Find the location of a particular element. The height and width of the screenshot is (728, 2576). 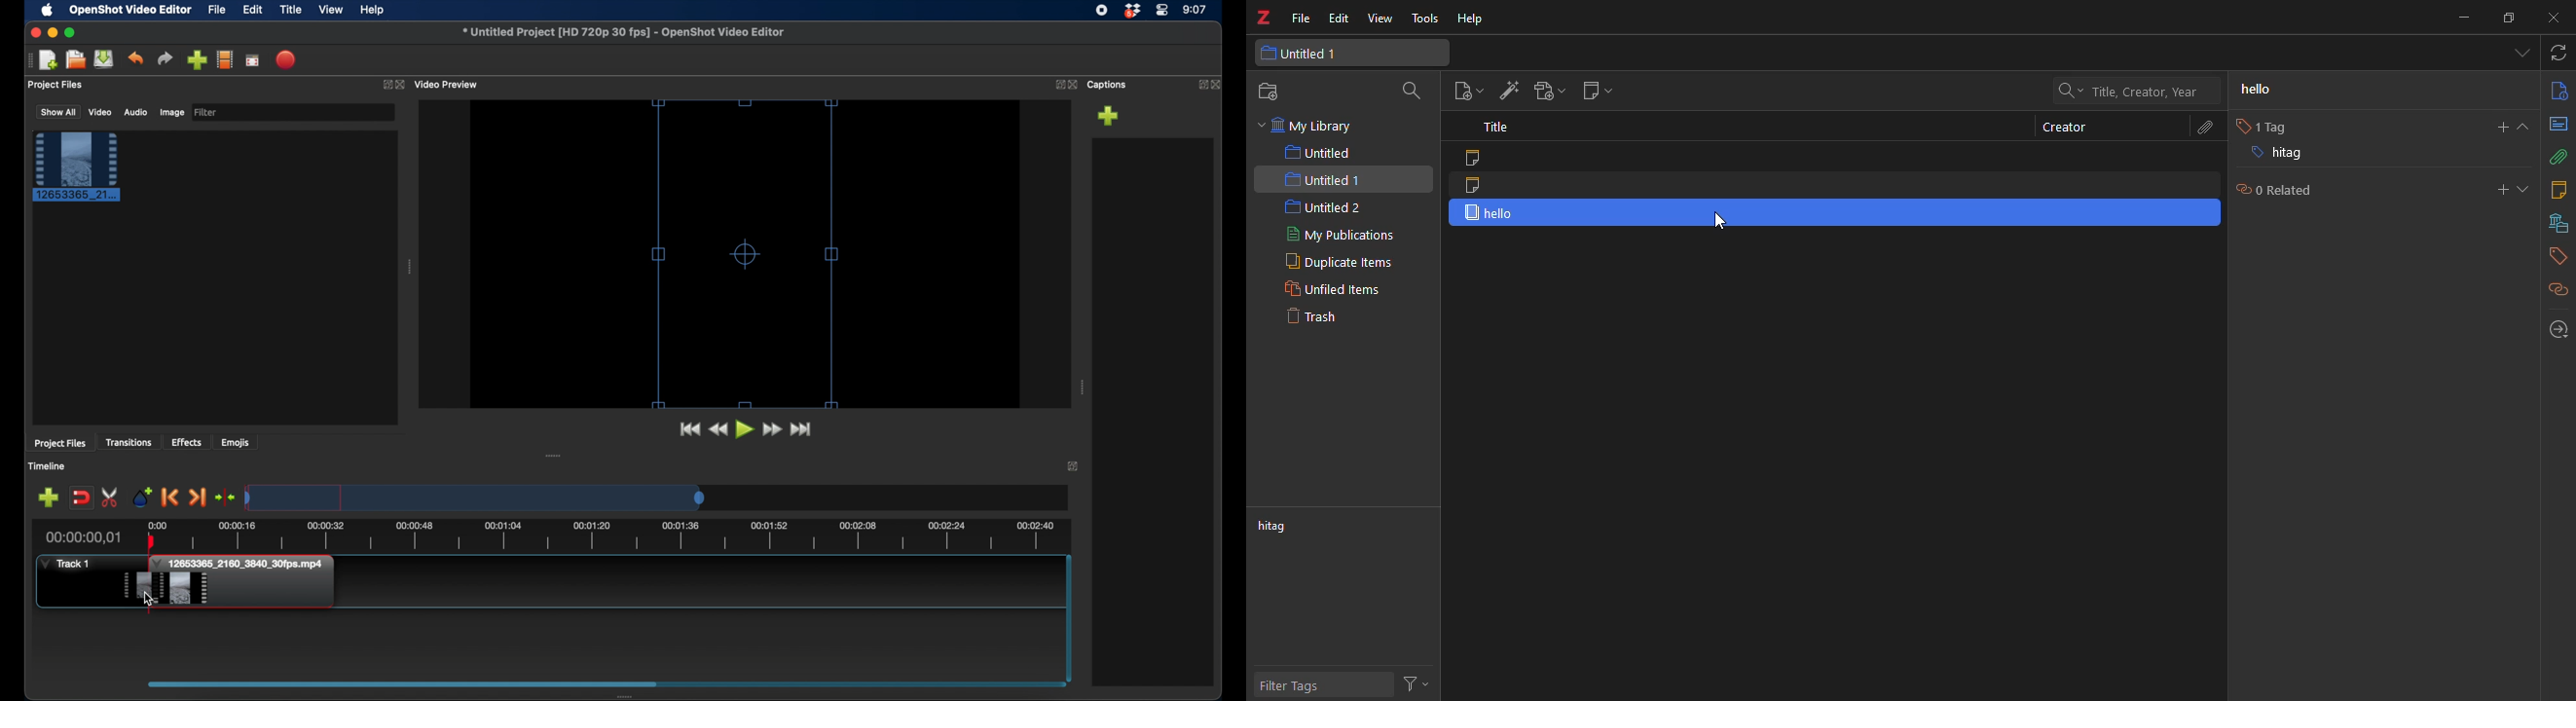

library is located at coordinates (2559, 224).